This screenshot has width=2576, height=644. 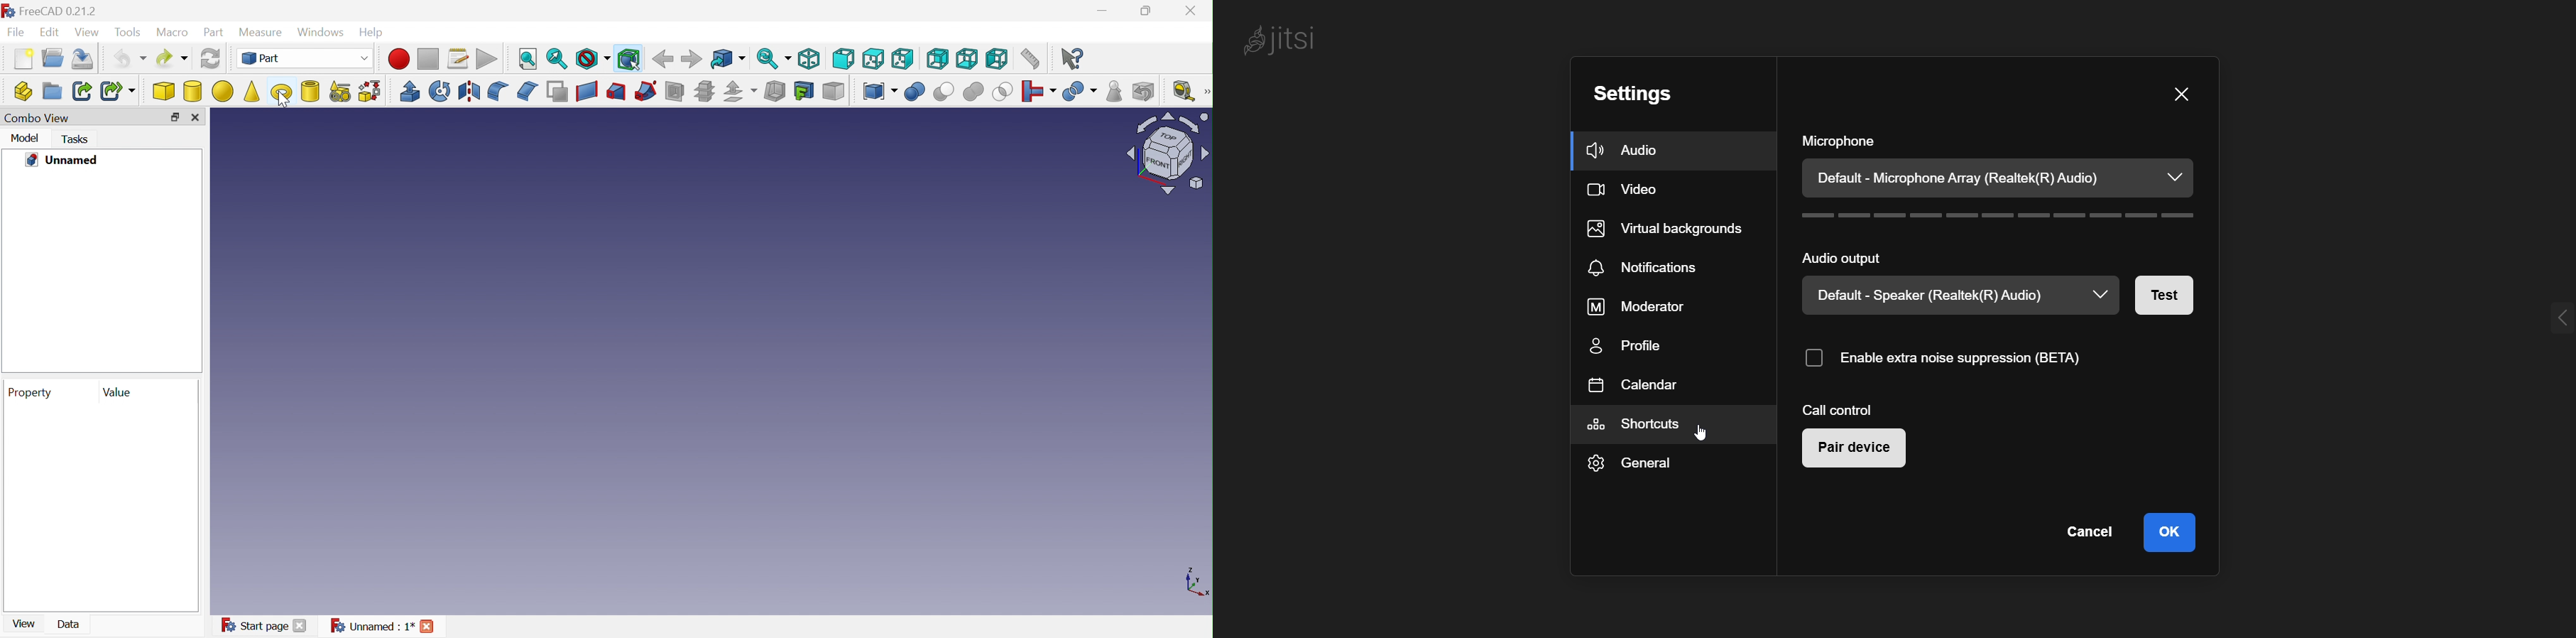 What do you see at coordinates (1145, 92) in the screenshot?
I see `Defeaturing` at bounding box center [1145, 92].